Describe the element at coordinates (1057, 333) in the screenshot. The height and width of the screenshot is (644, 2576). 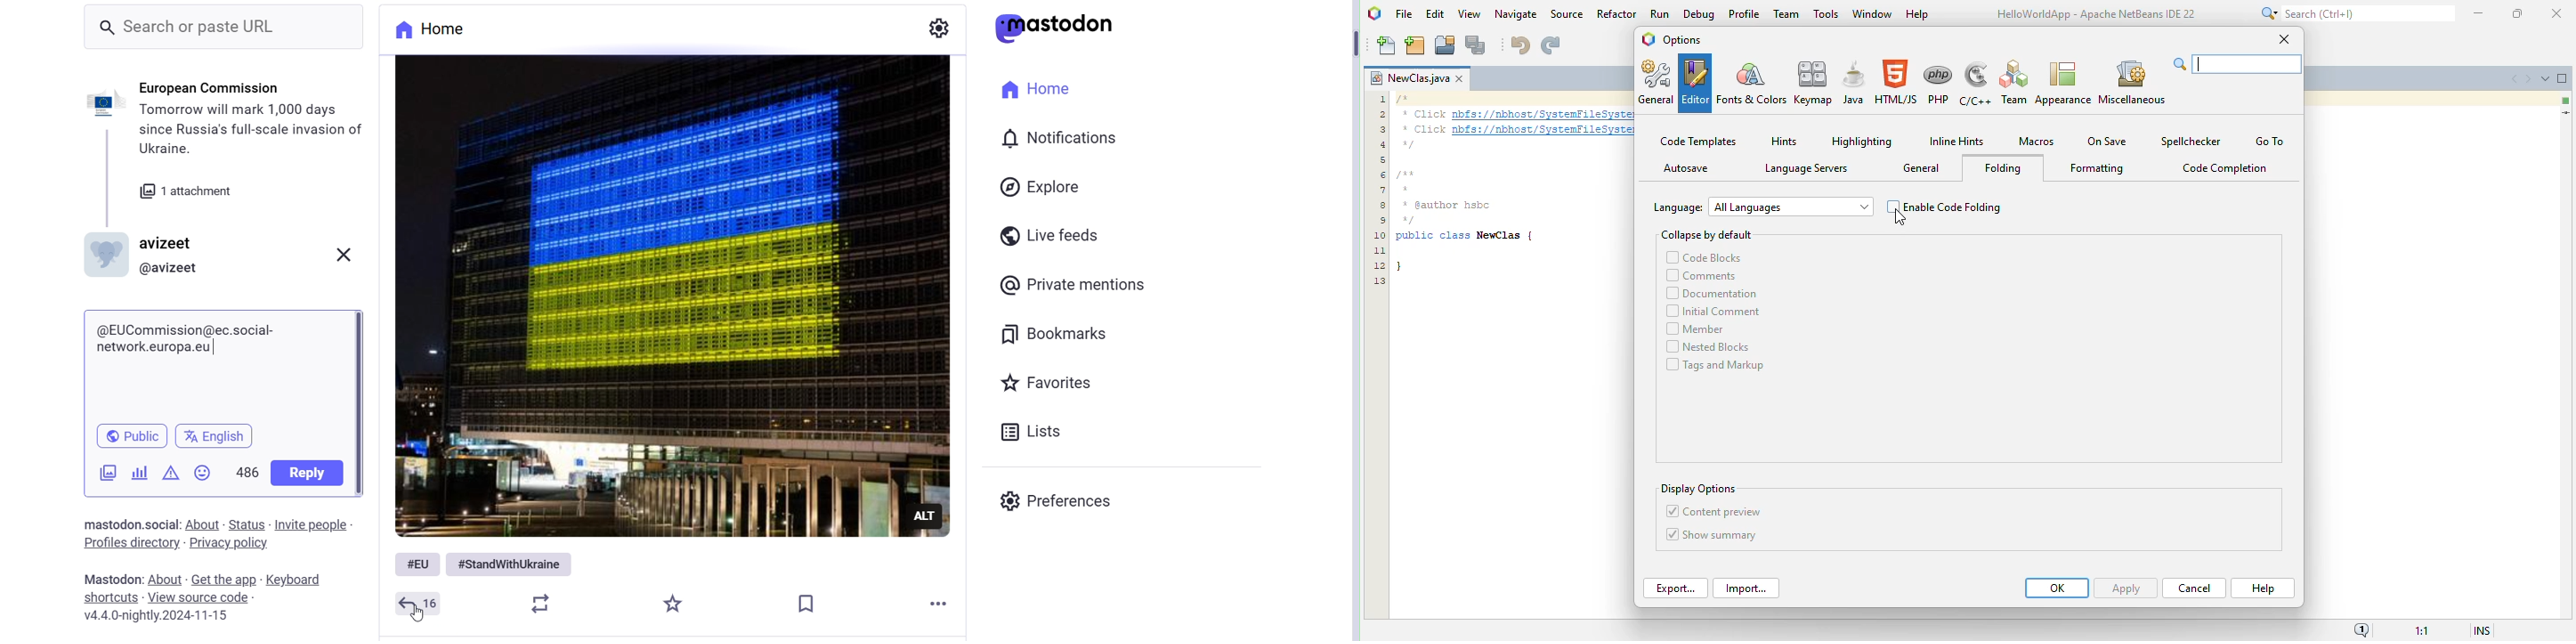
I see `Bookmarks` at that location.